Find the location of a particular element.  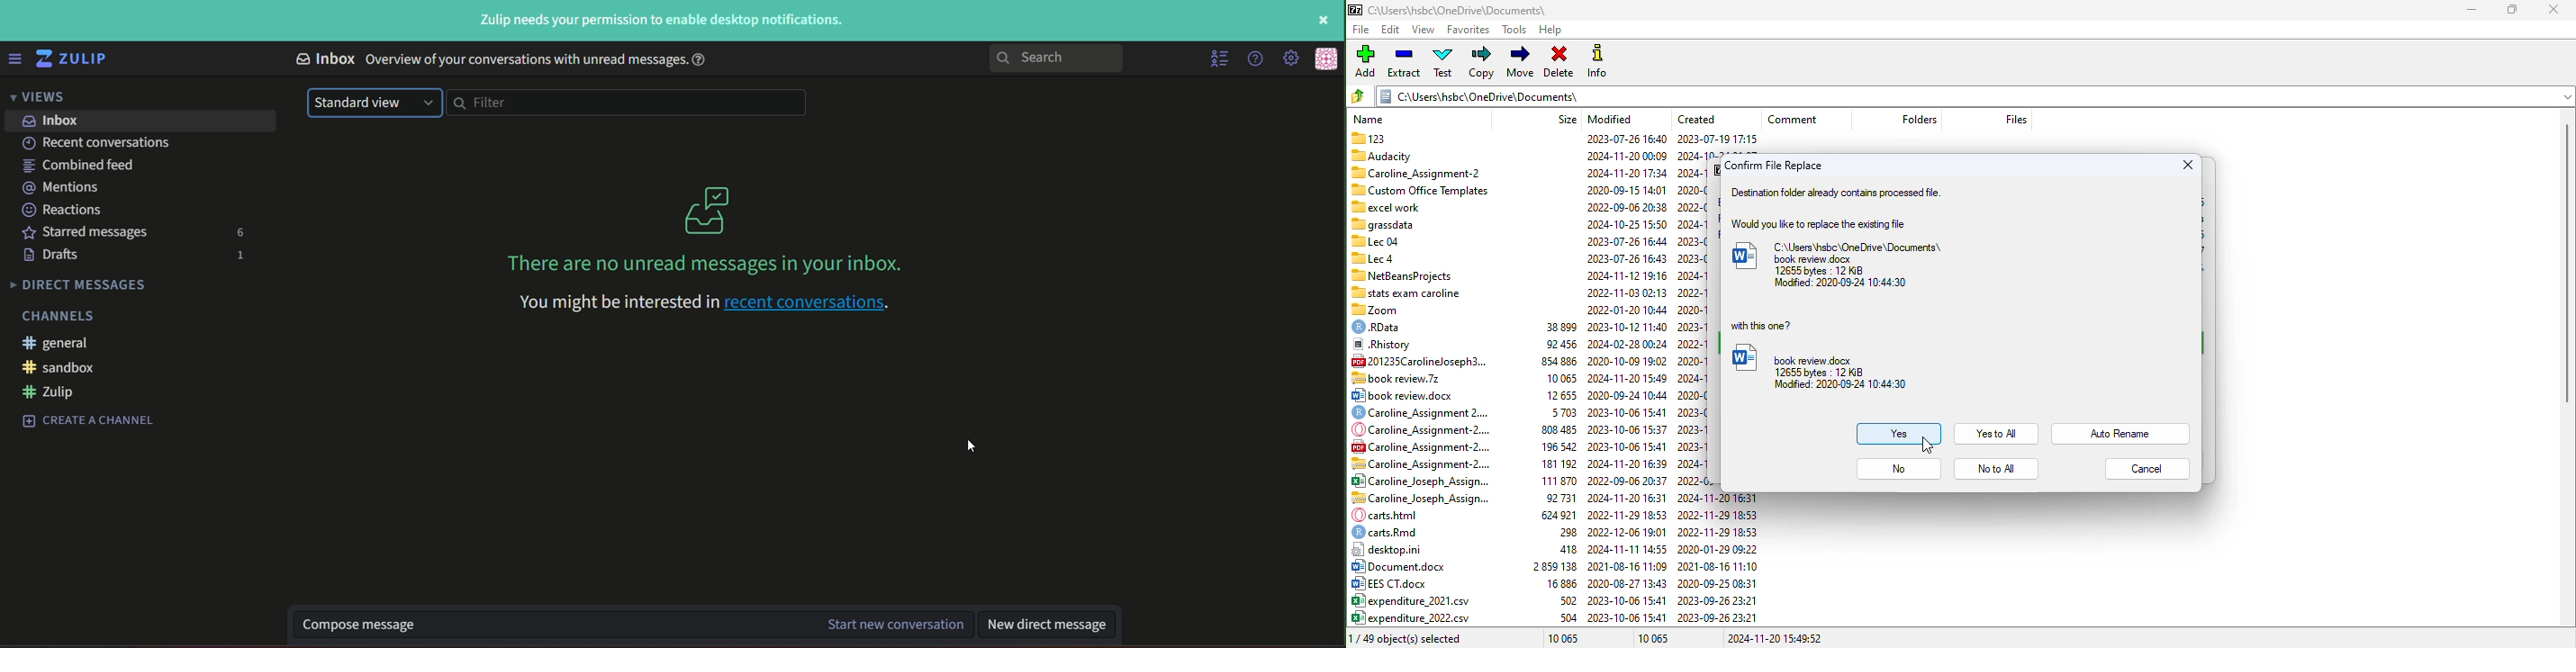

number is located at coordinates (240, 231).